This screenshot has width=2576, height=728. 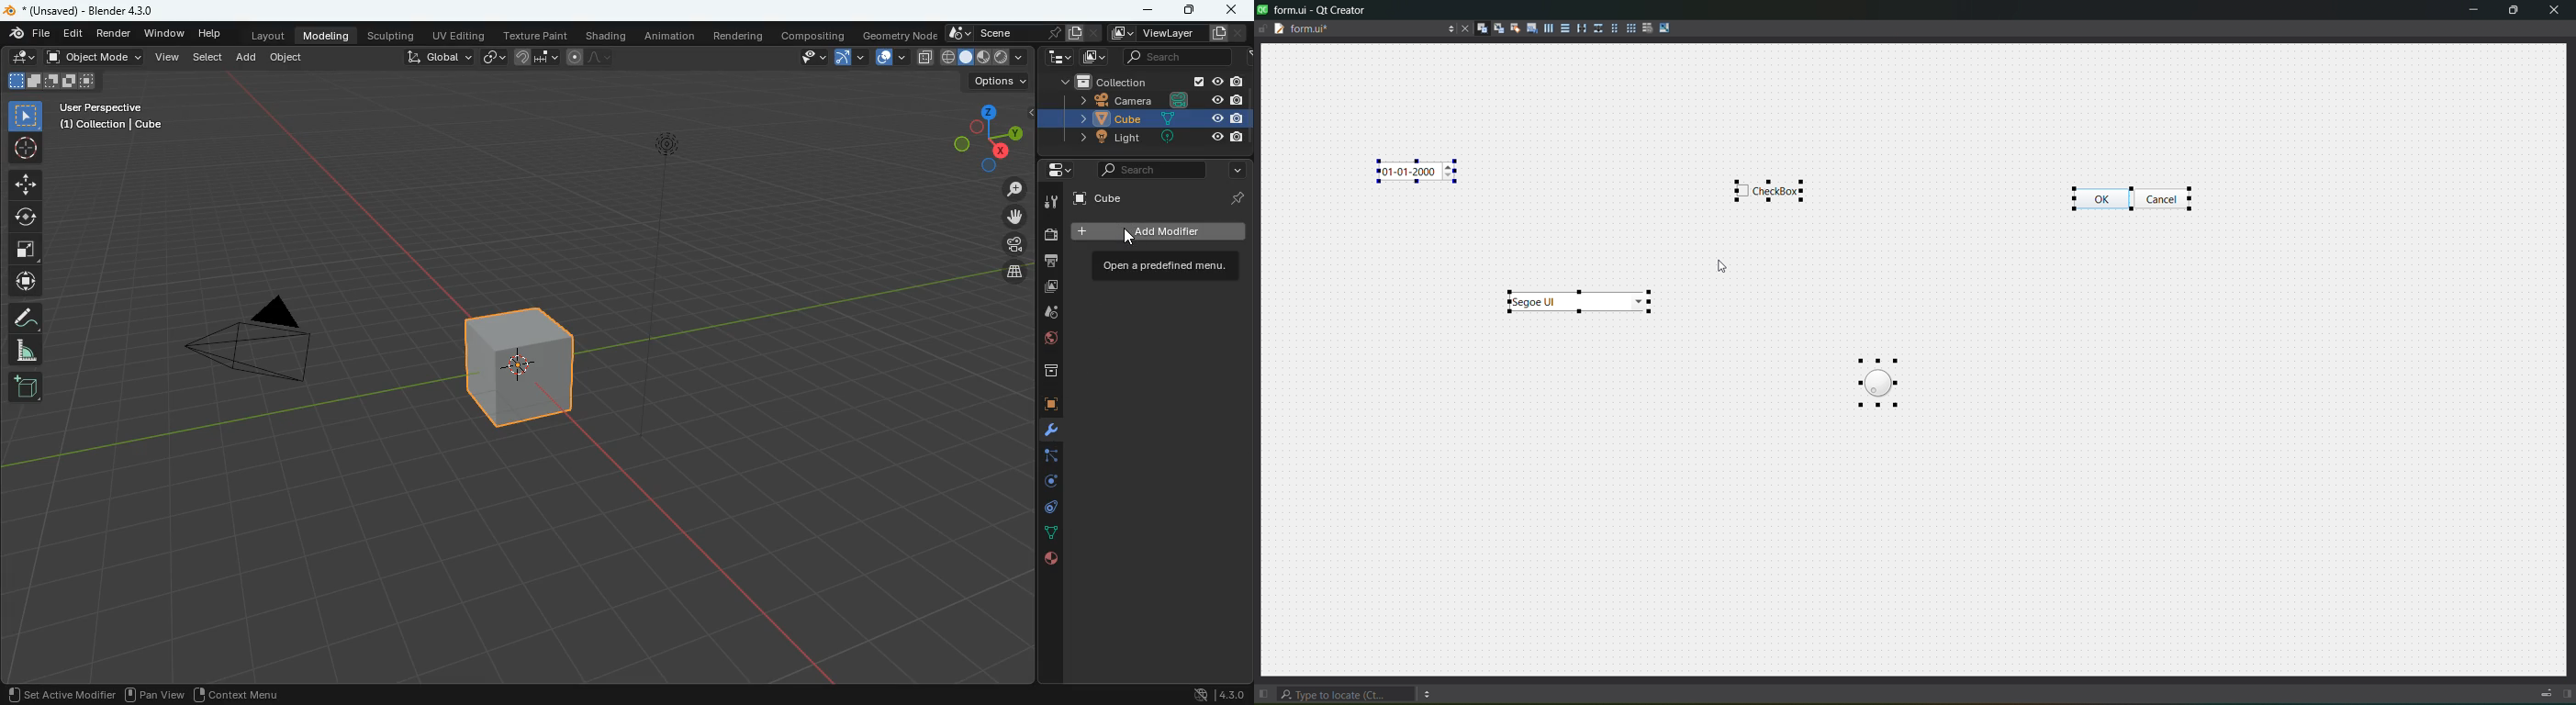 I want to click on shading, so click(x=609, y=36).